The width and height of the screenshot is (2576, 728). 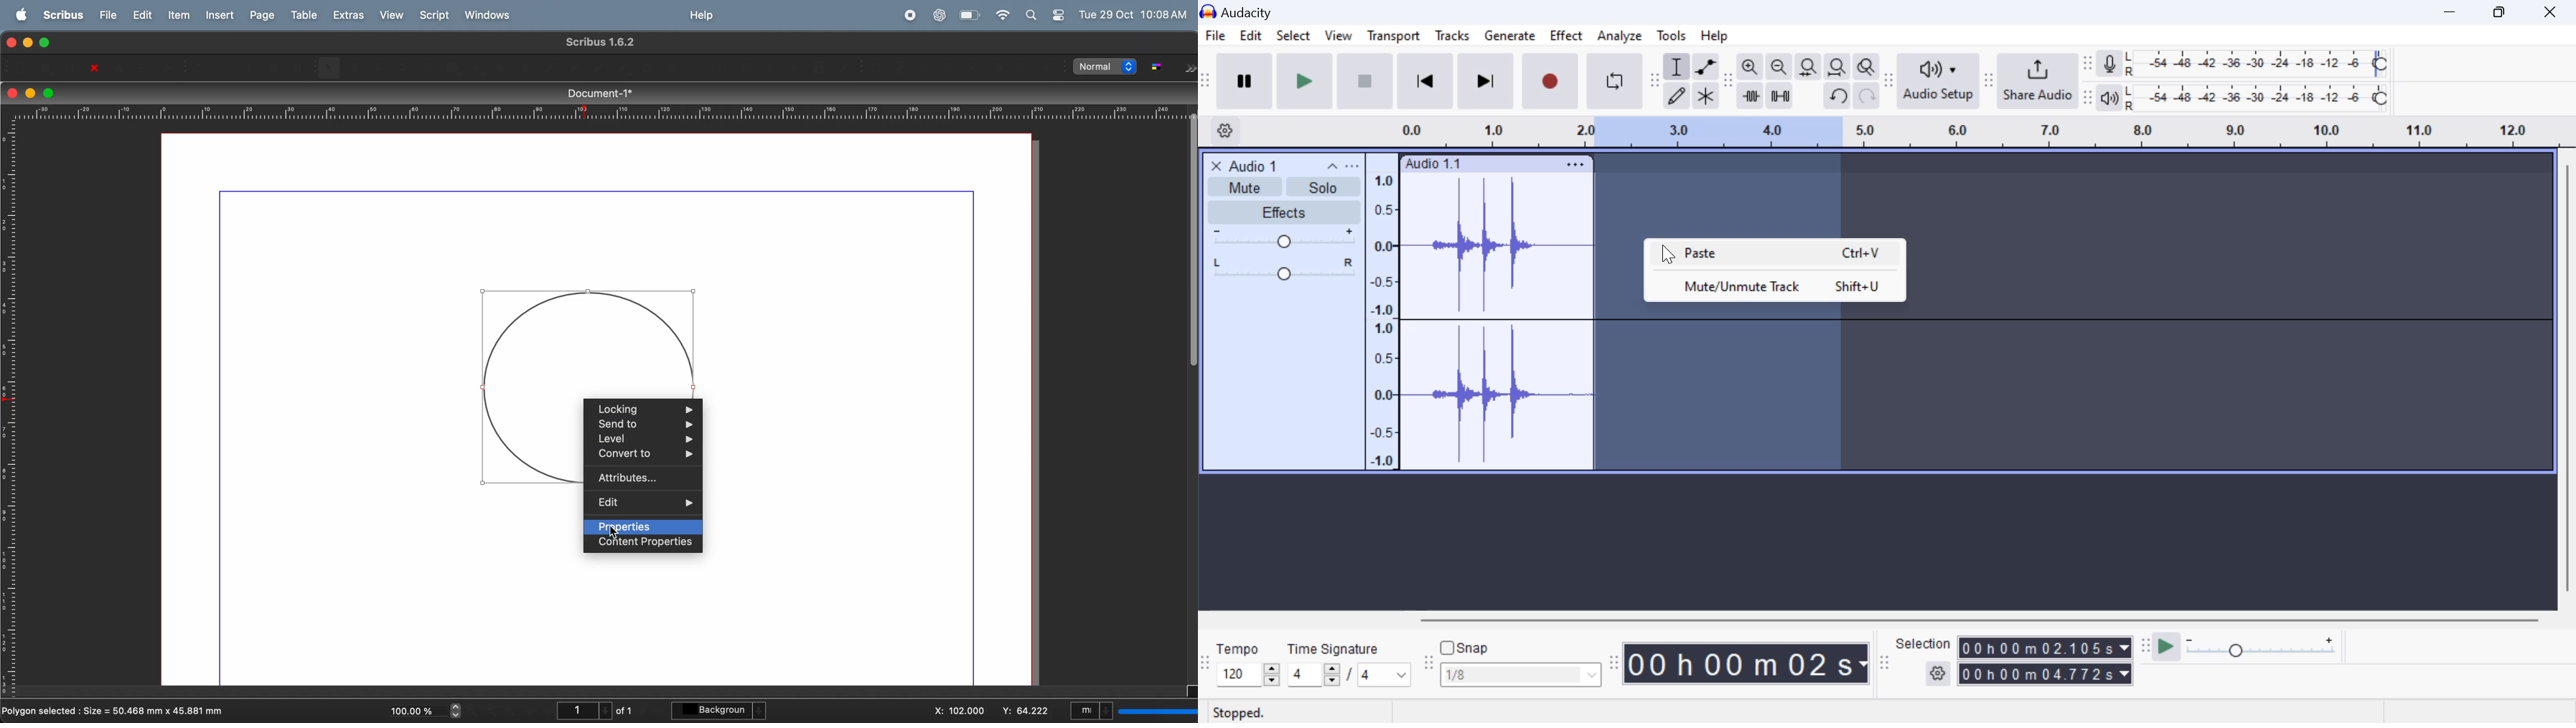 I want to click on wifi, so click(x=1001, y=14).